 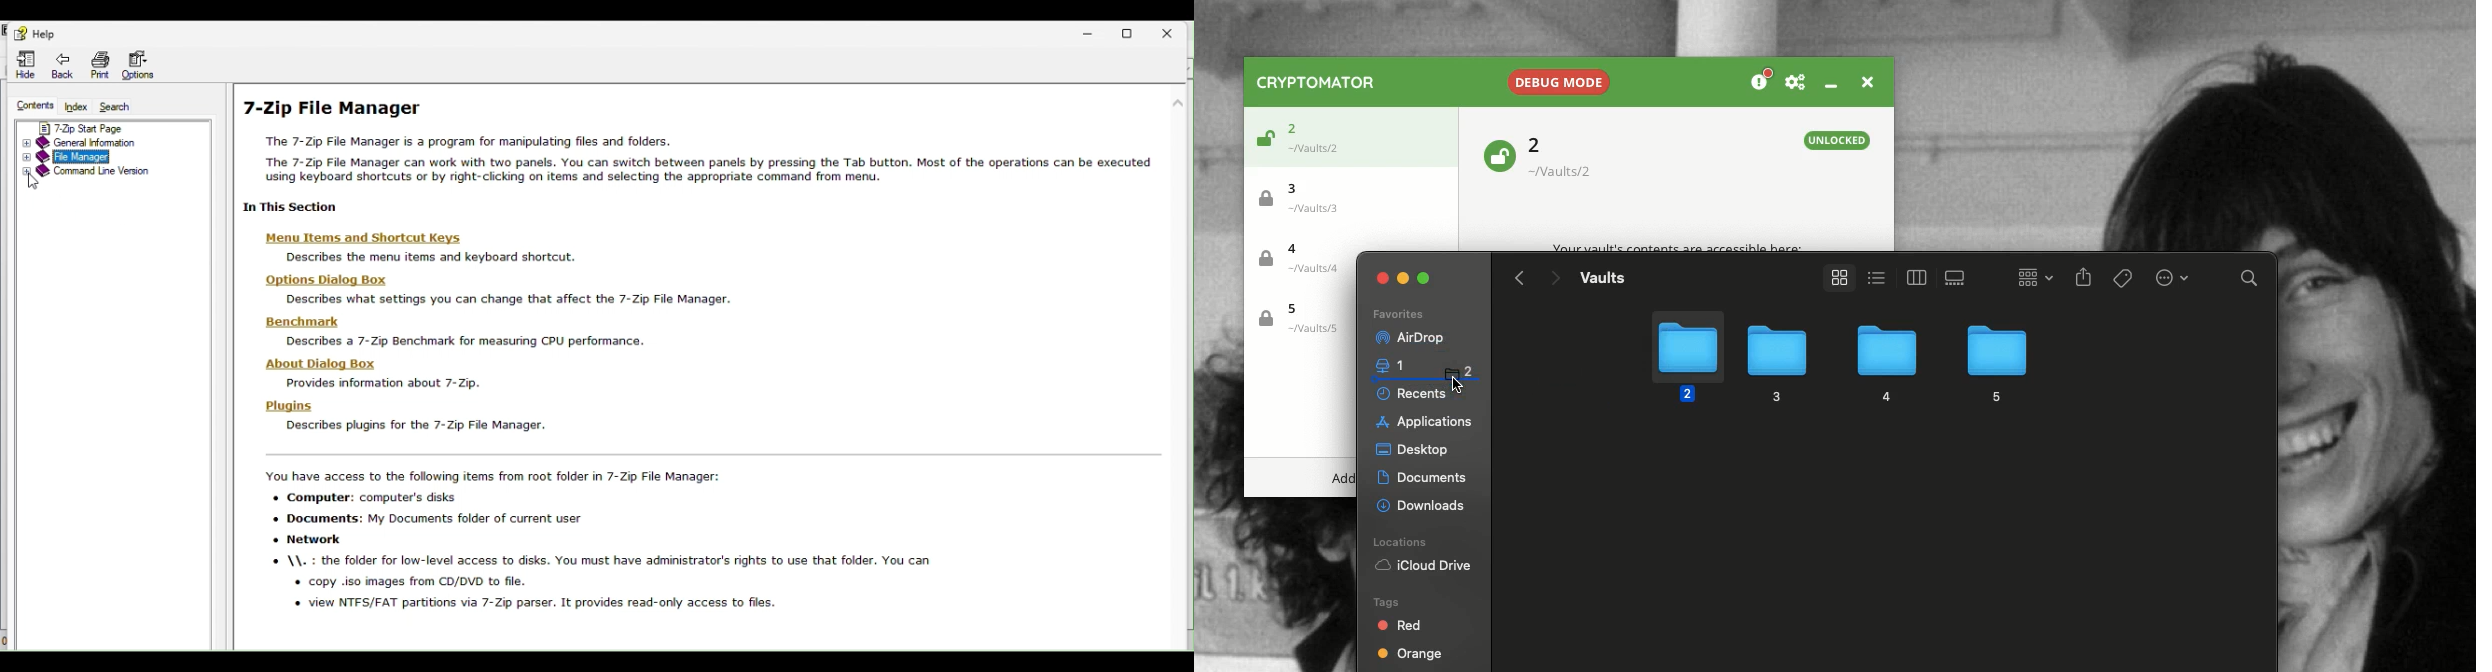 What do you see at coordinates (1795, 83) in the screenshot?
I see `Preferences` at bounding box center [1795, 83].